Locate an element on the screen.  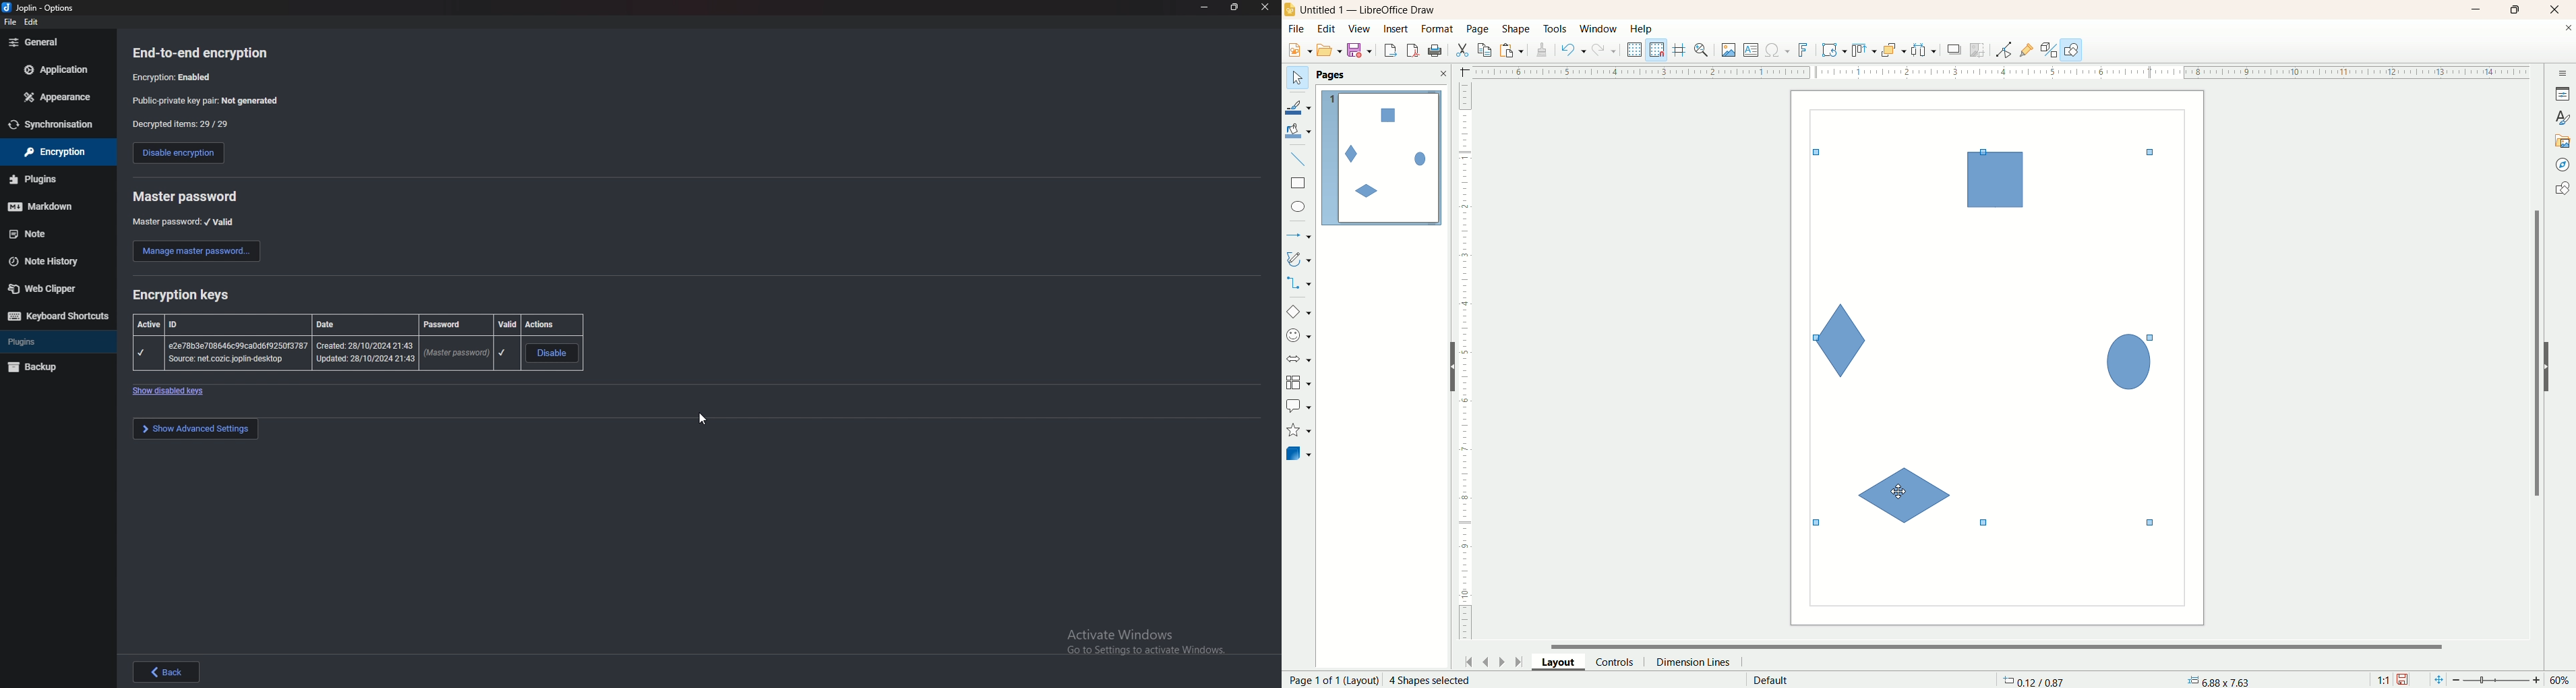
private public key pair not generated is located at coordinates (208, 102).